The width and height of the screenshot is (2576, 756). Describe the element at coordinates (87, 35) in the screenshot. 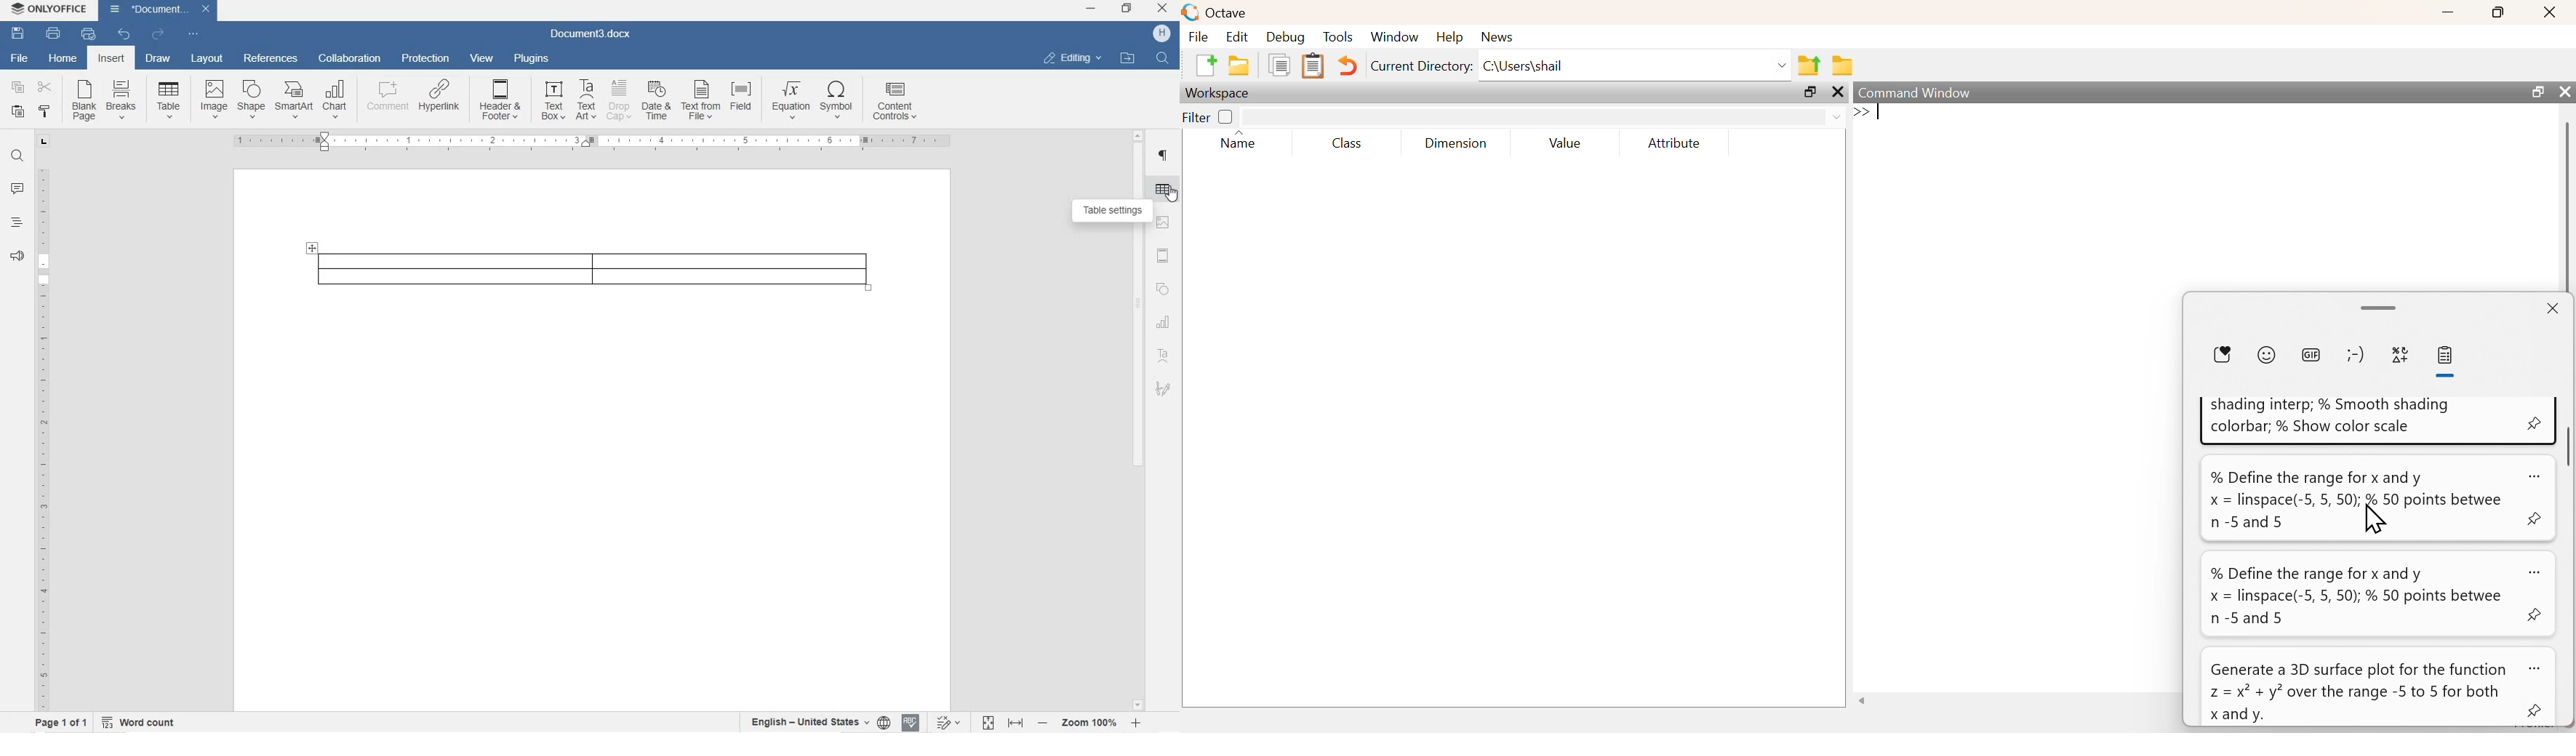

I see `QUICK PRINT` at that location.